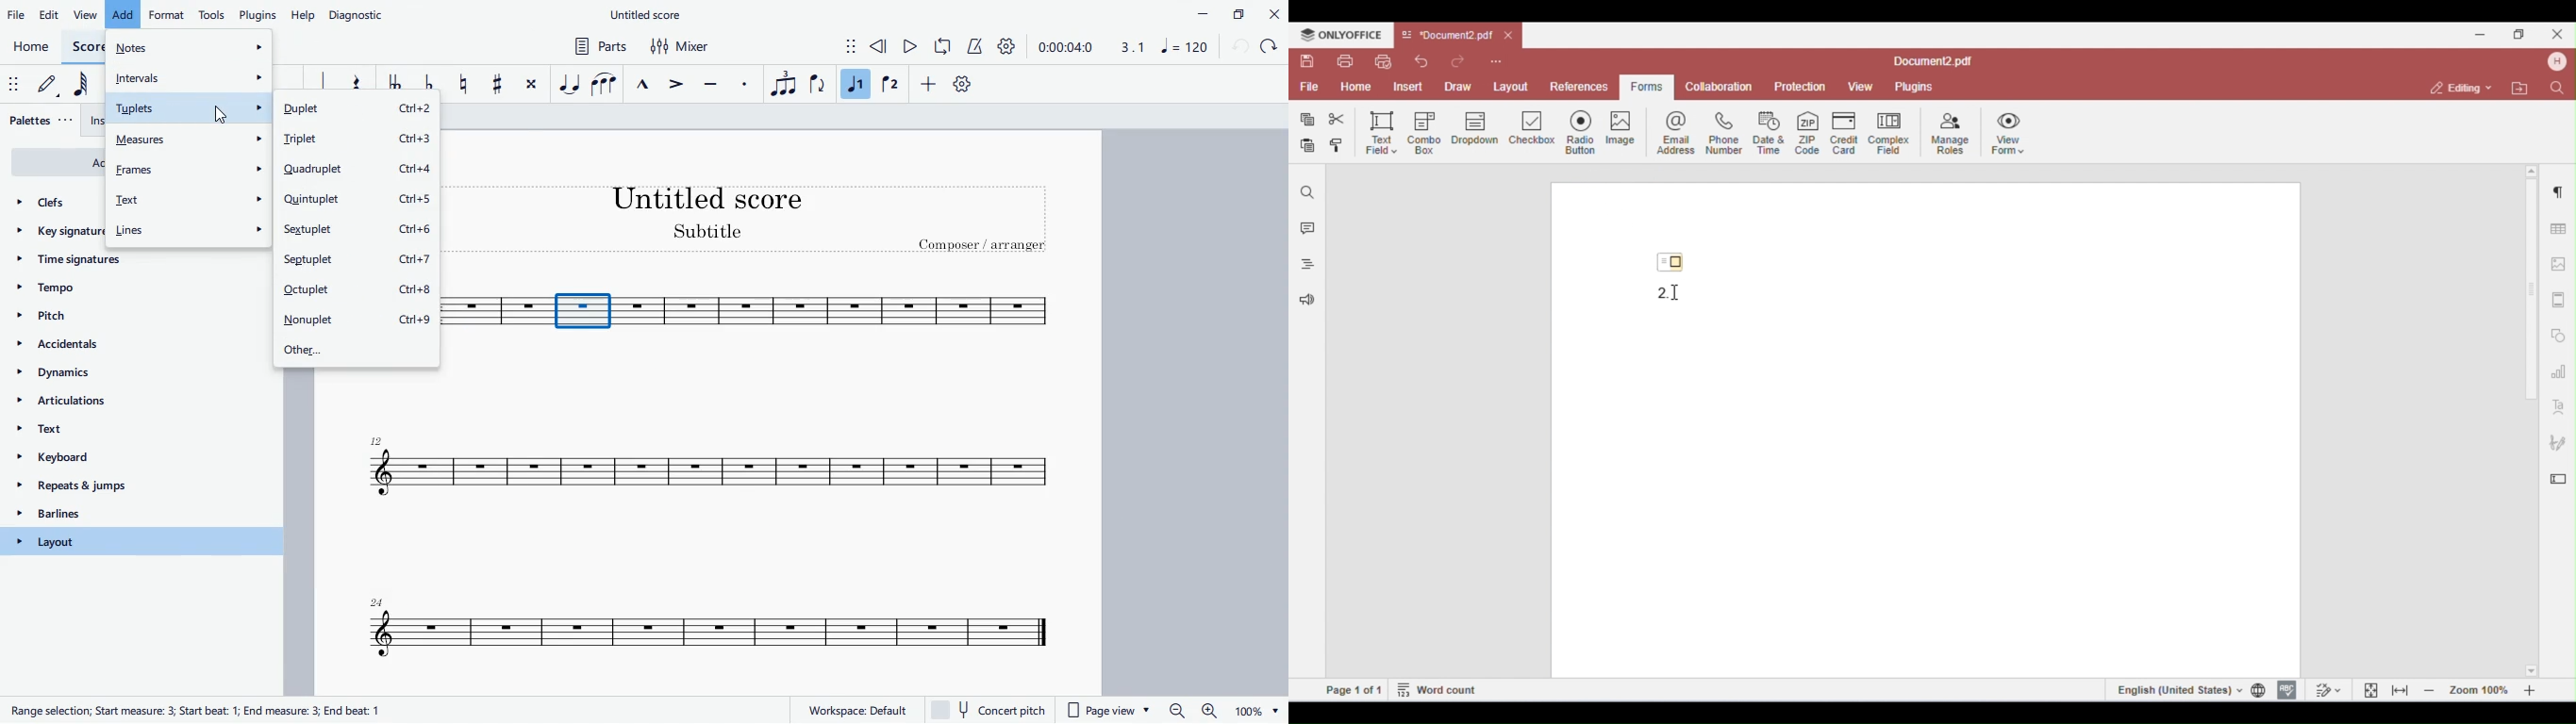 The height and width of the screenshot is (728, 2576). I want to click on measures, so click(189, 139).